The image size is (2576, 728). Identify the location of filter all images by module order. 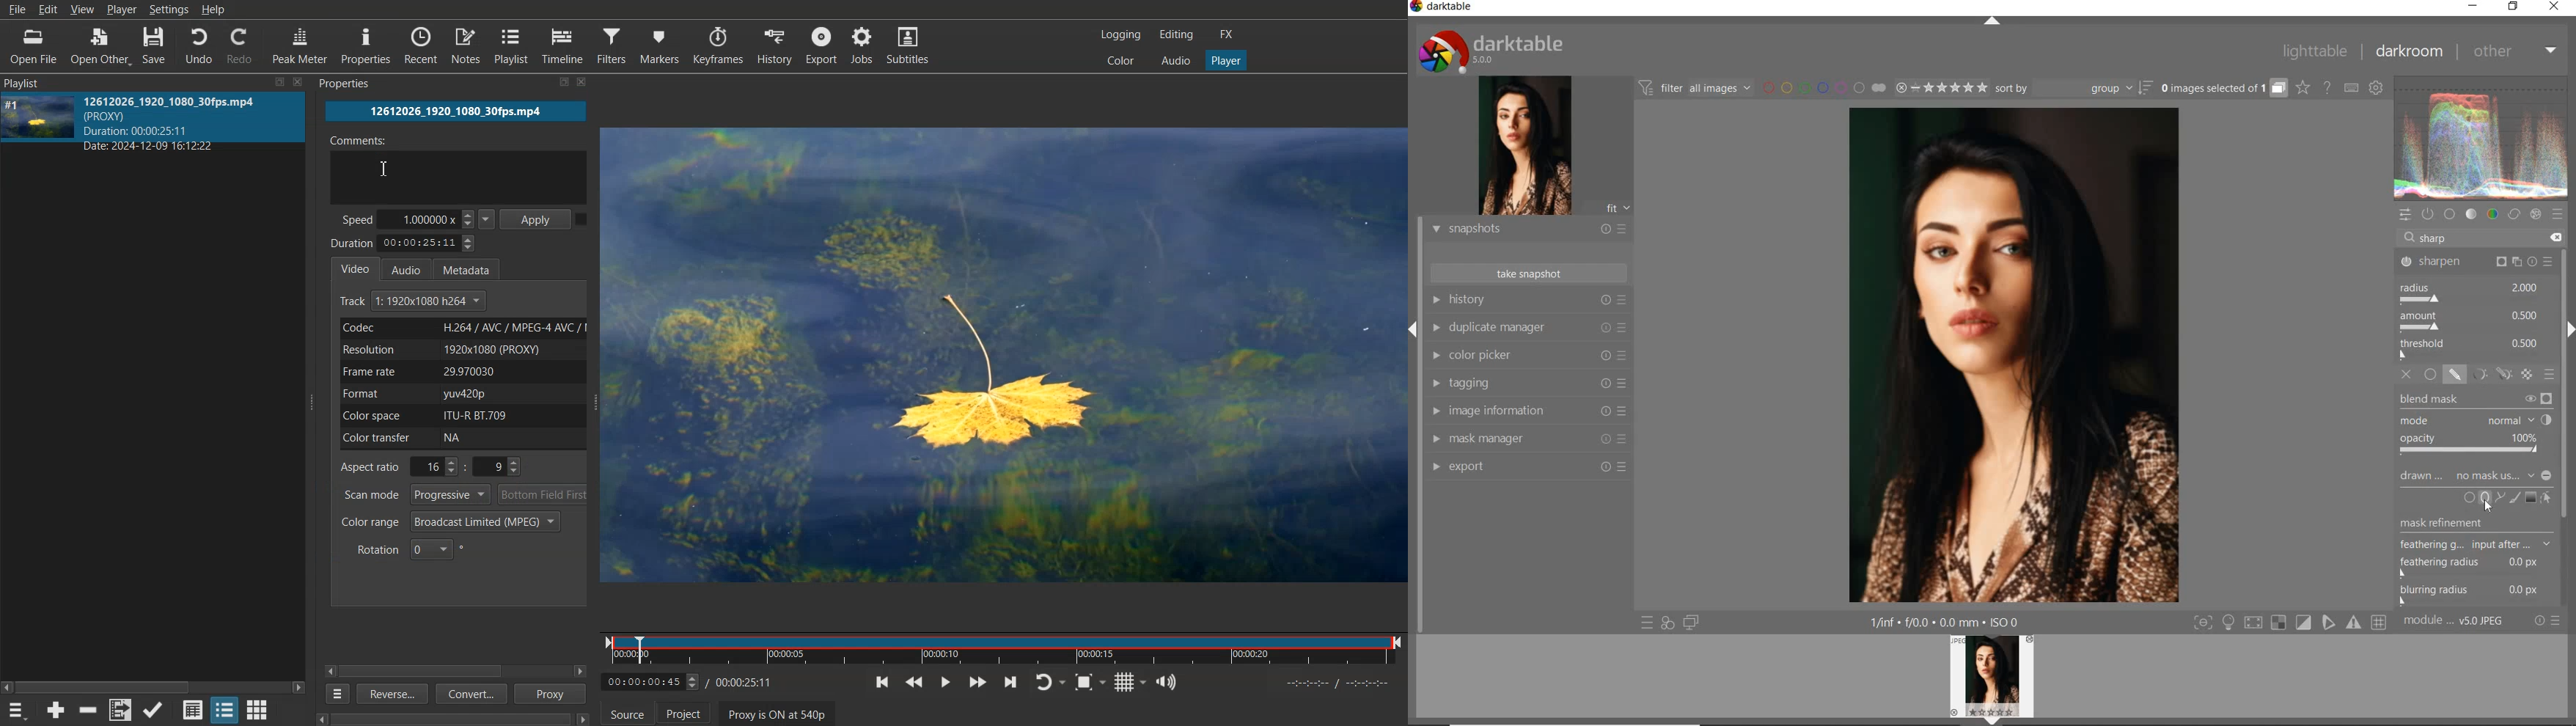
(1696, 90).